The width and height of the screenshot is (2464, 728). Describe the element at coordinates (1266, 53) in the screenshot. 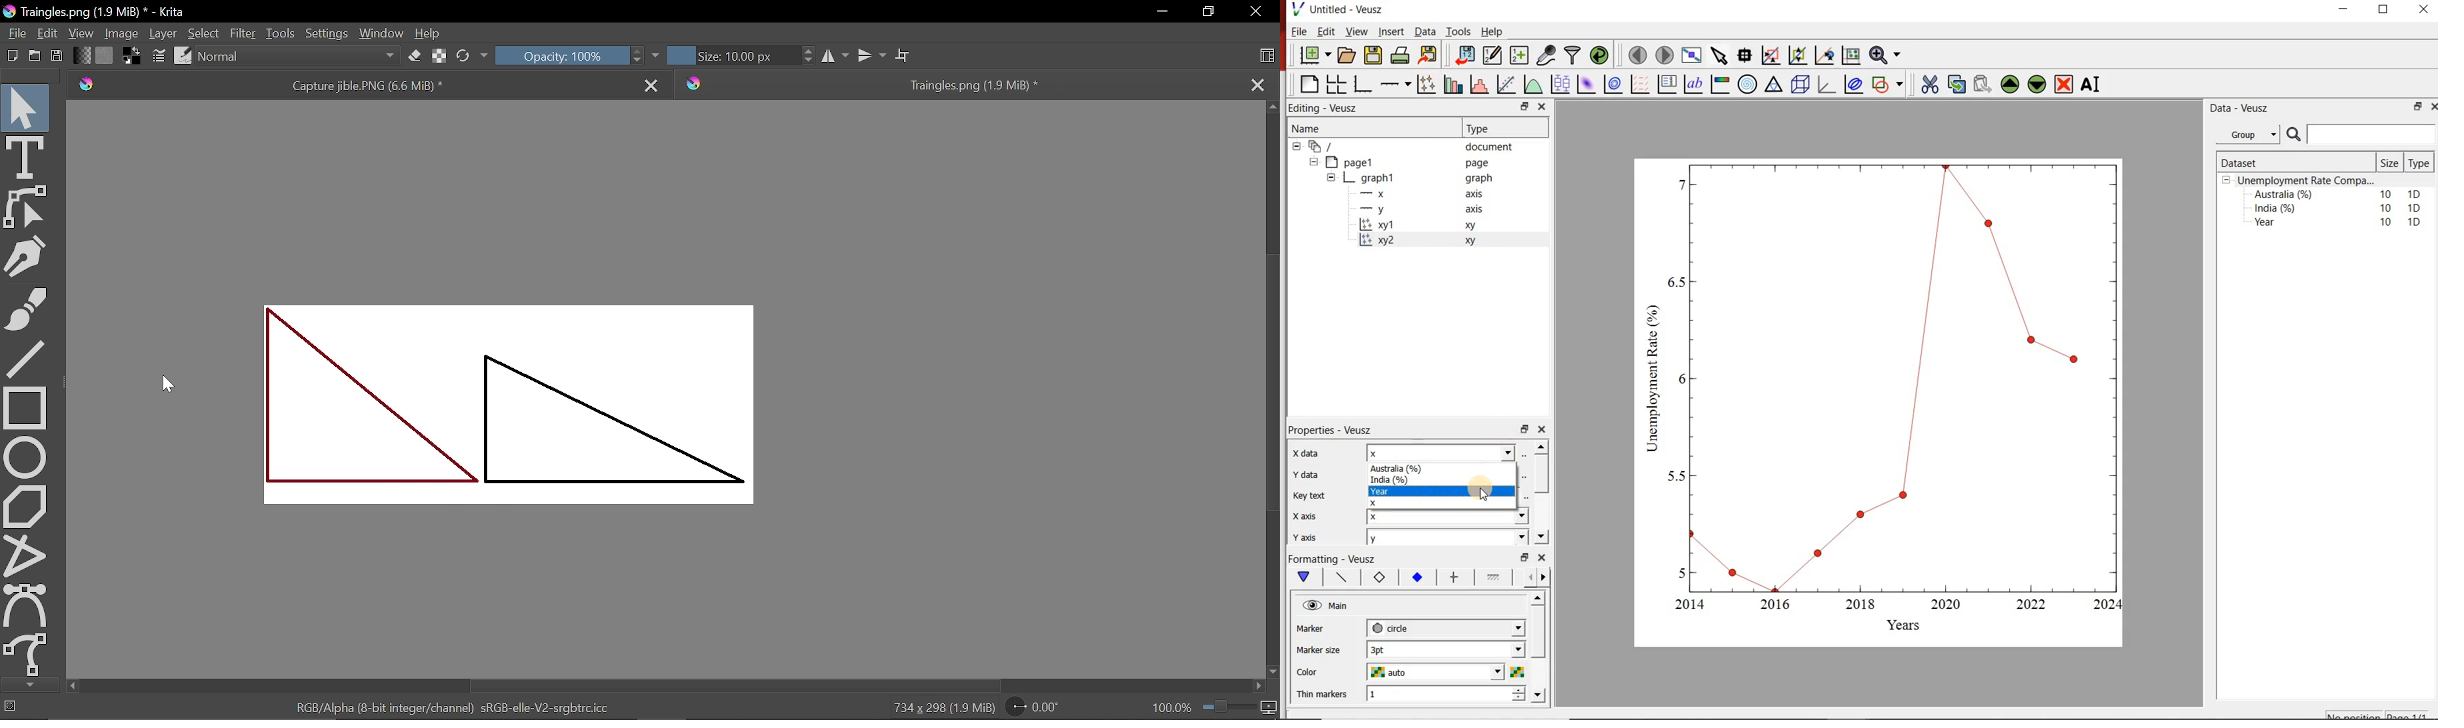

I see `Choose workspace` at that location.